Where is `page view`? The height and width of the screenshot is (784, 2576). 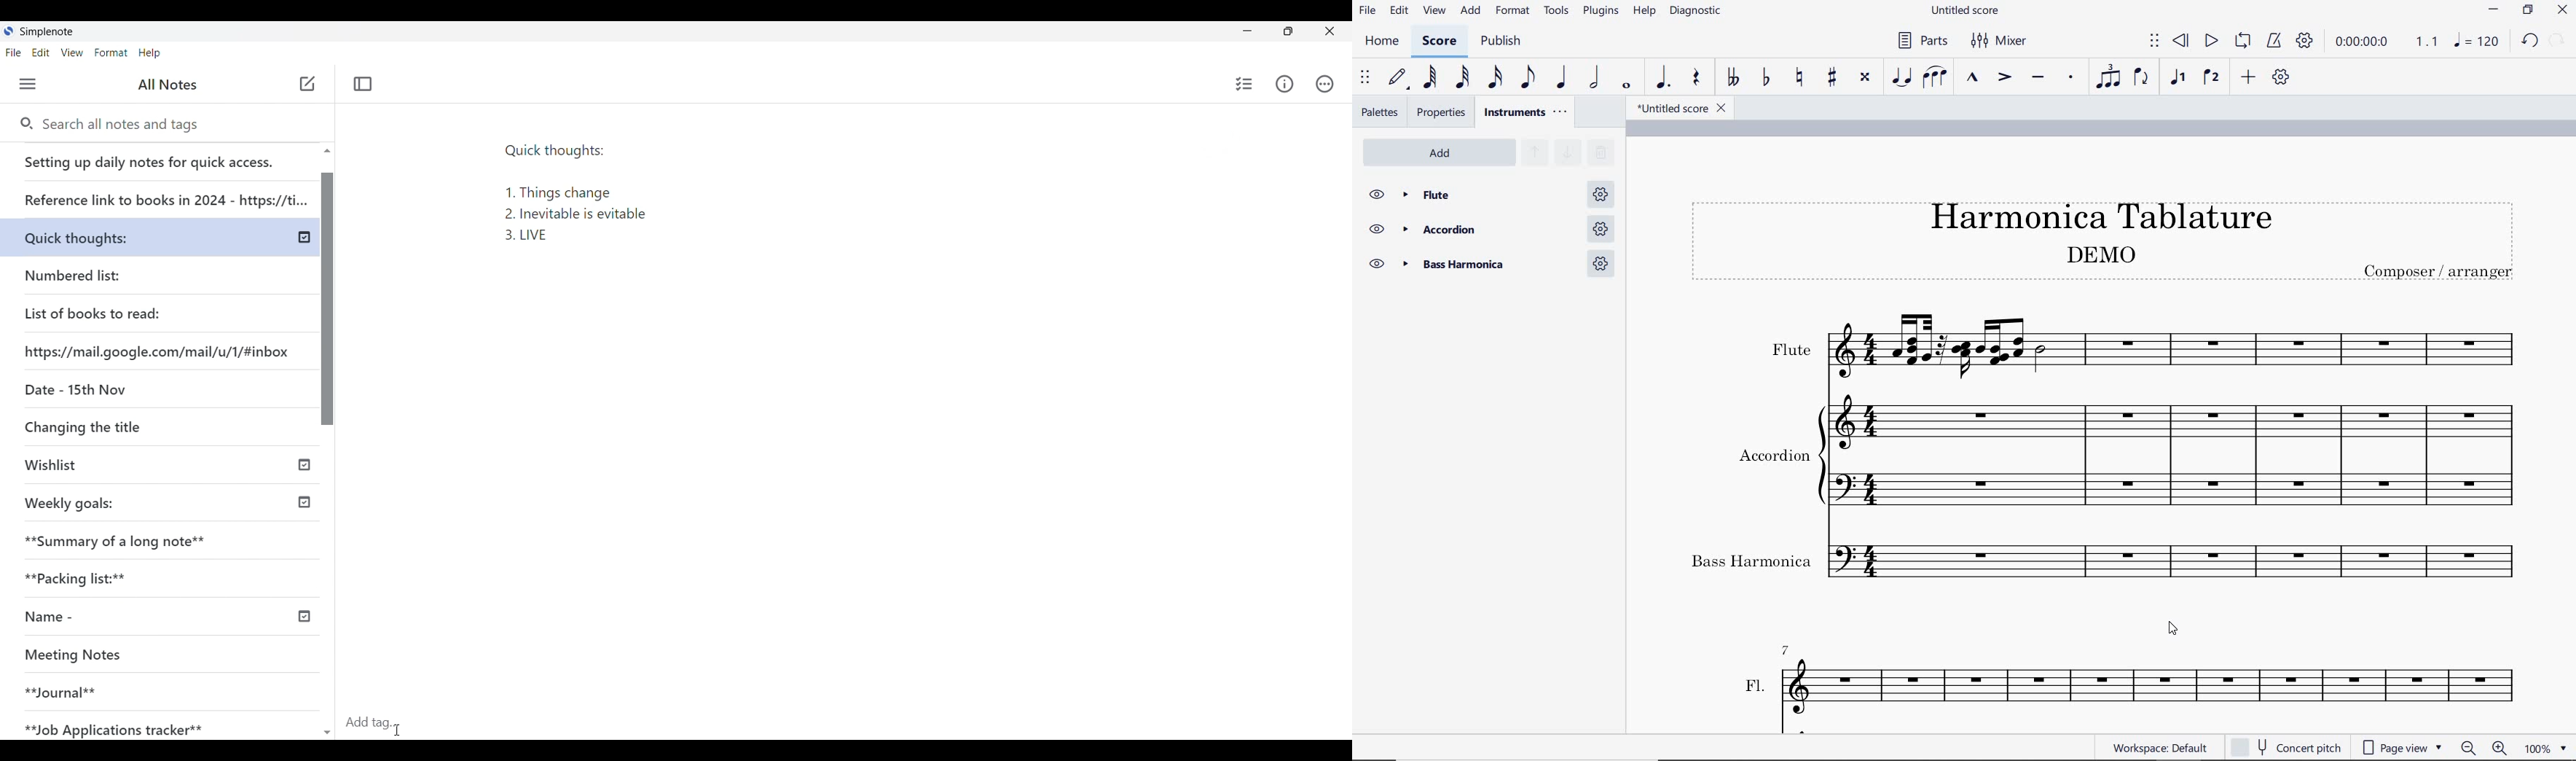
page view is located at coordinates (2403, 749).